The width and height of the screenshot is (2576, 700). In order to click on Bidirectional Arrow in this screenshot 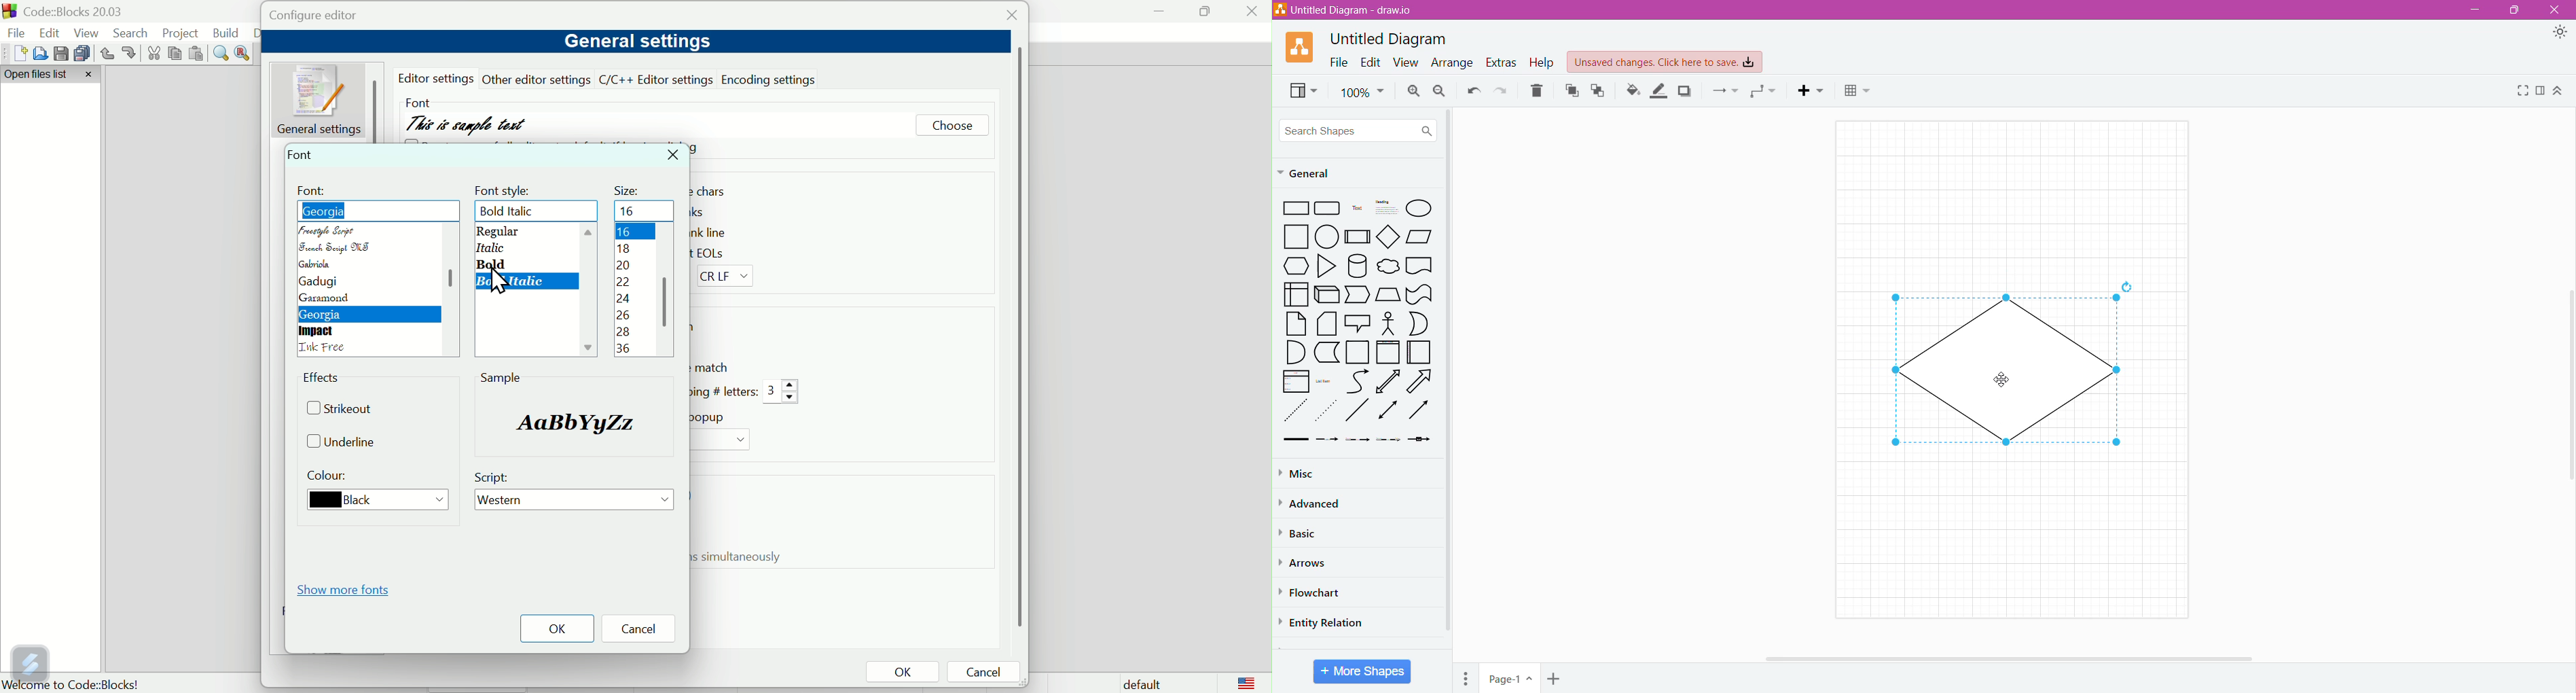, I will do `click(1389, 381)`.